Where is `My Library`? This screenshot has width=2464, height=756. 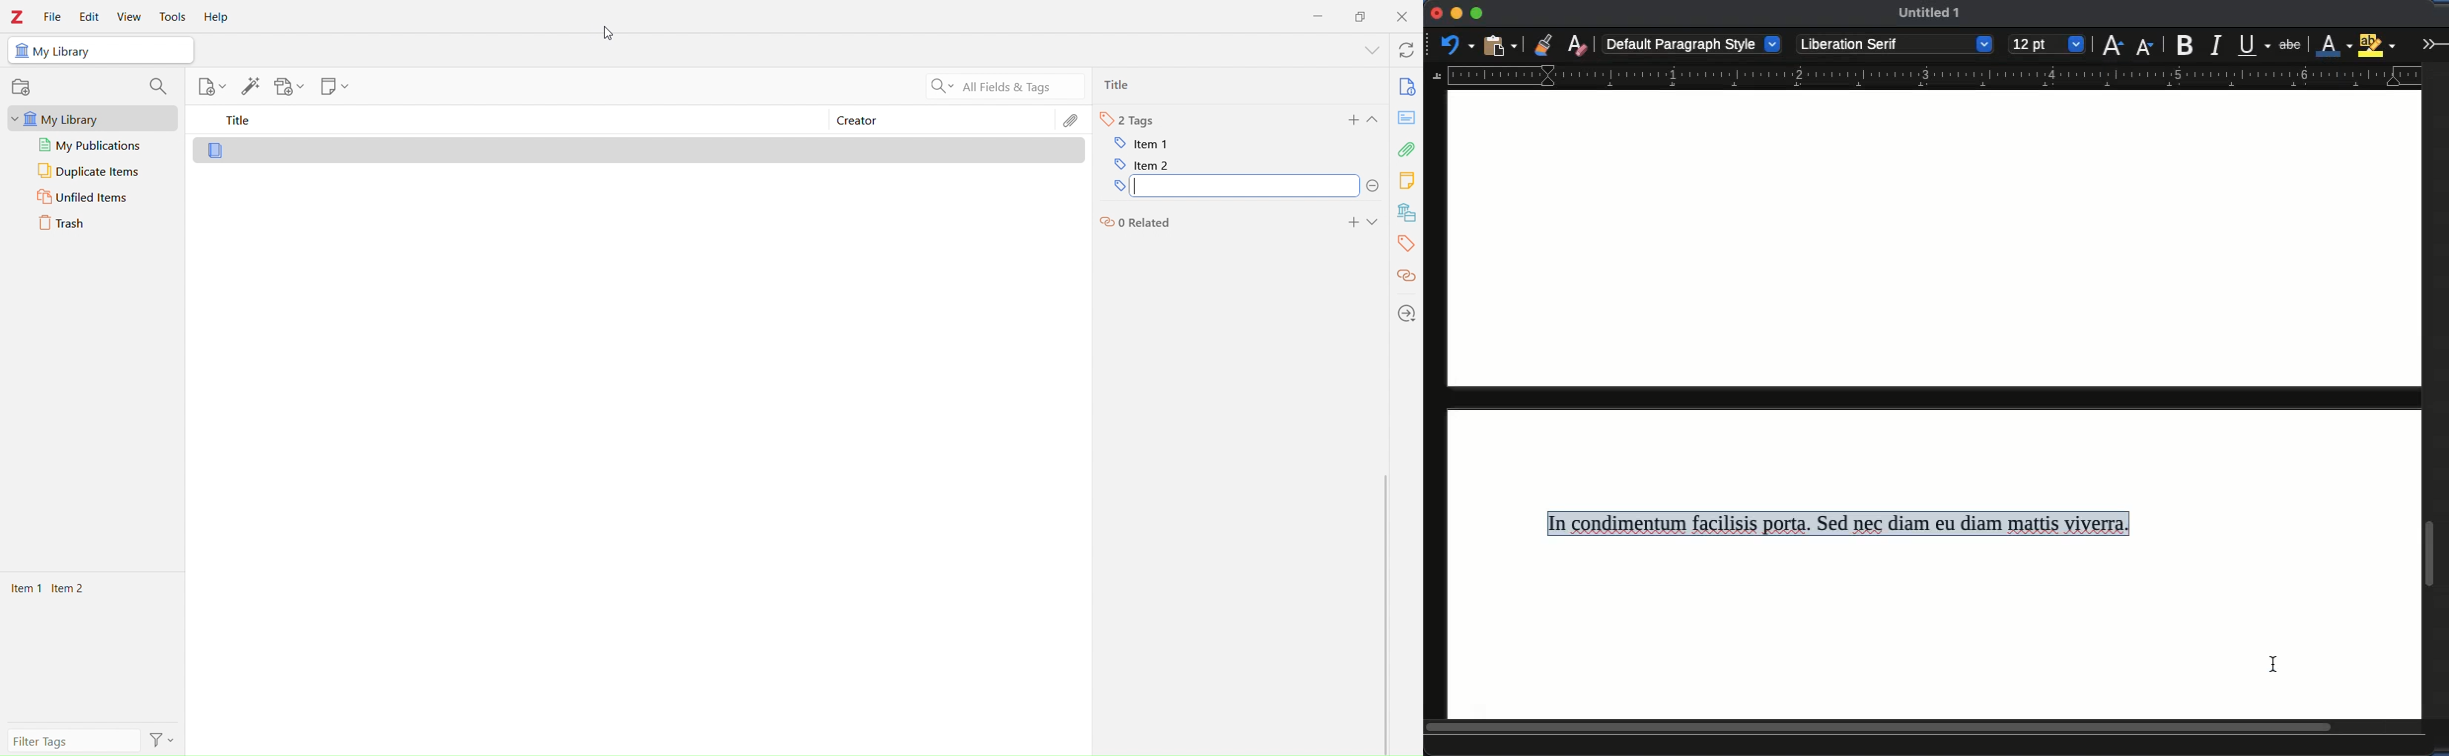 My Library is located at coordinates (101, 50).